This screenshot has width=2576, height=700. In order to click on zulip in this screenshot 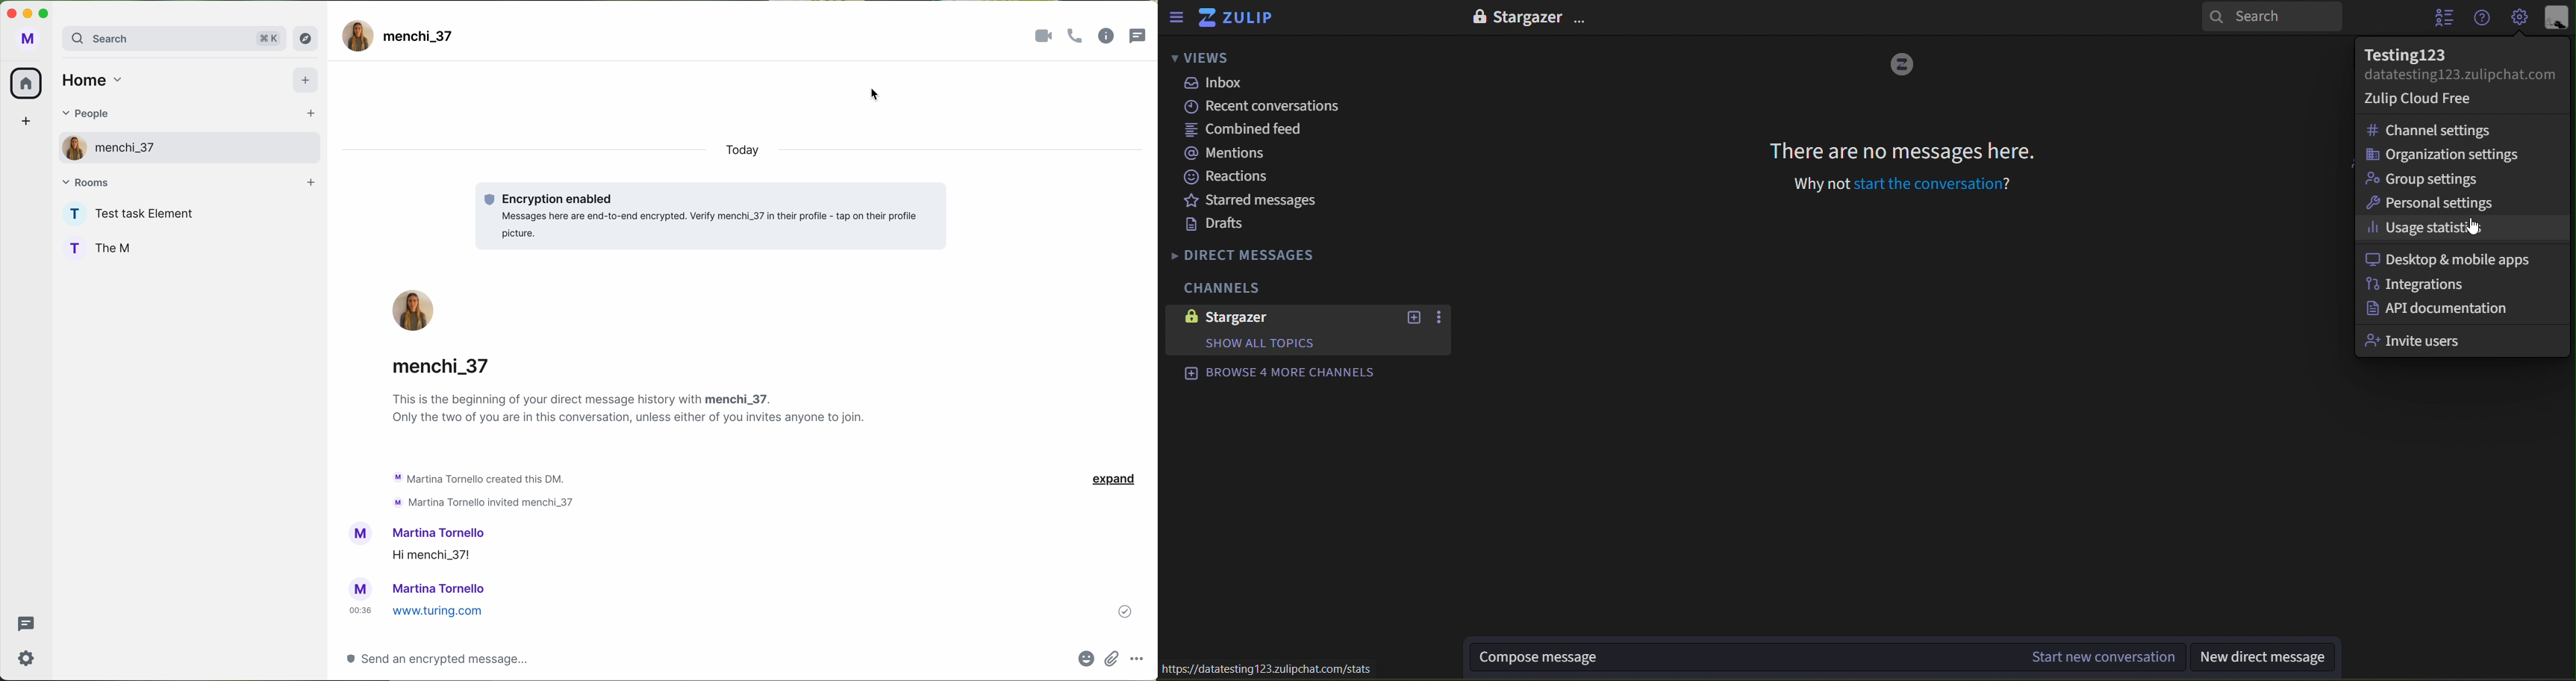, I will do `click(1241, 17)`.